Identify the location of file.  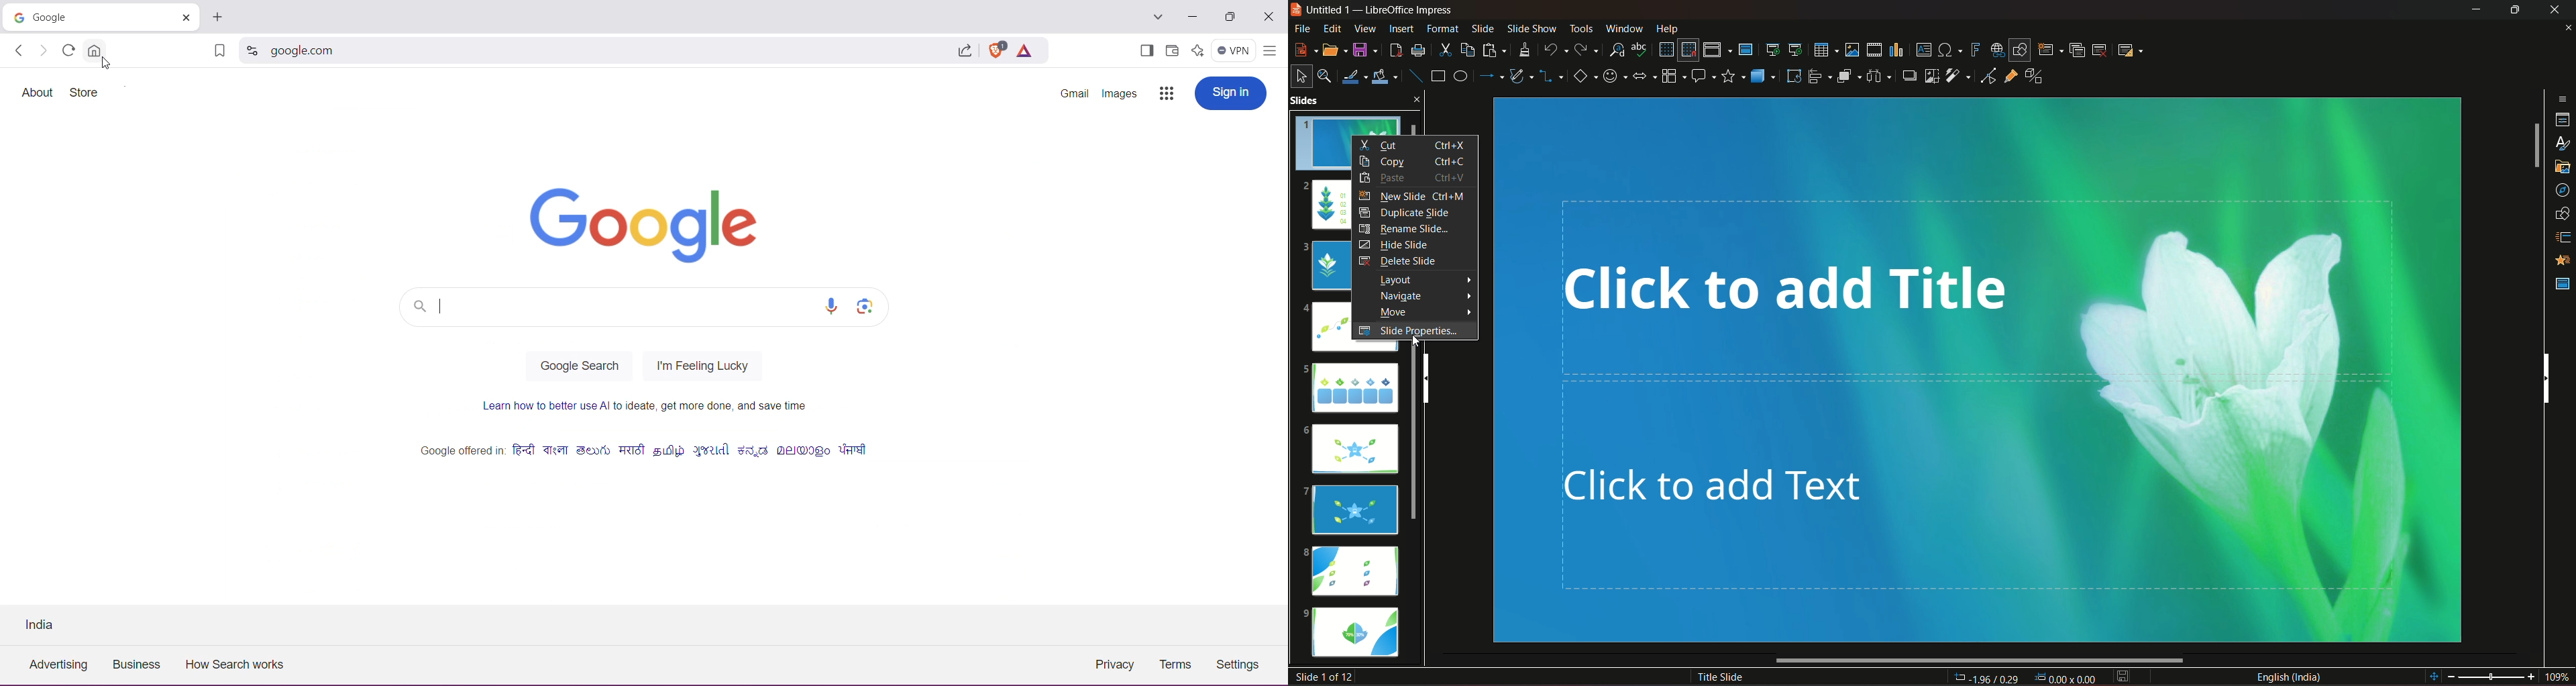
(1303, 28).